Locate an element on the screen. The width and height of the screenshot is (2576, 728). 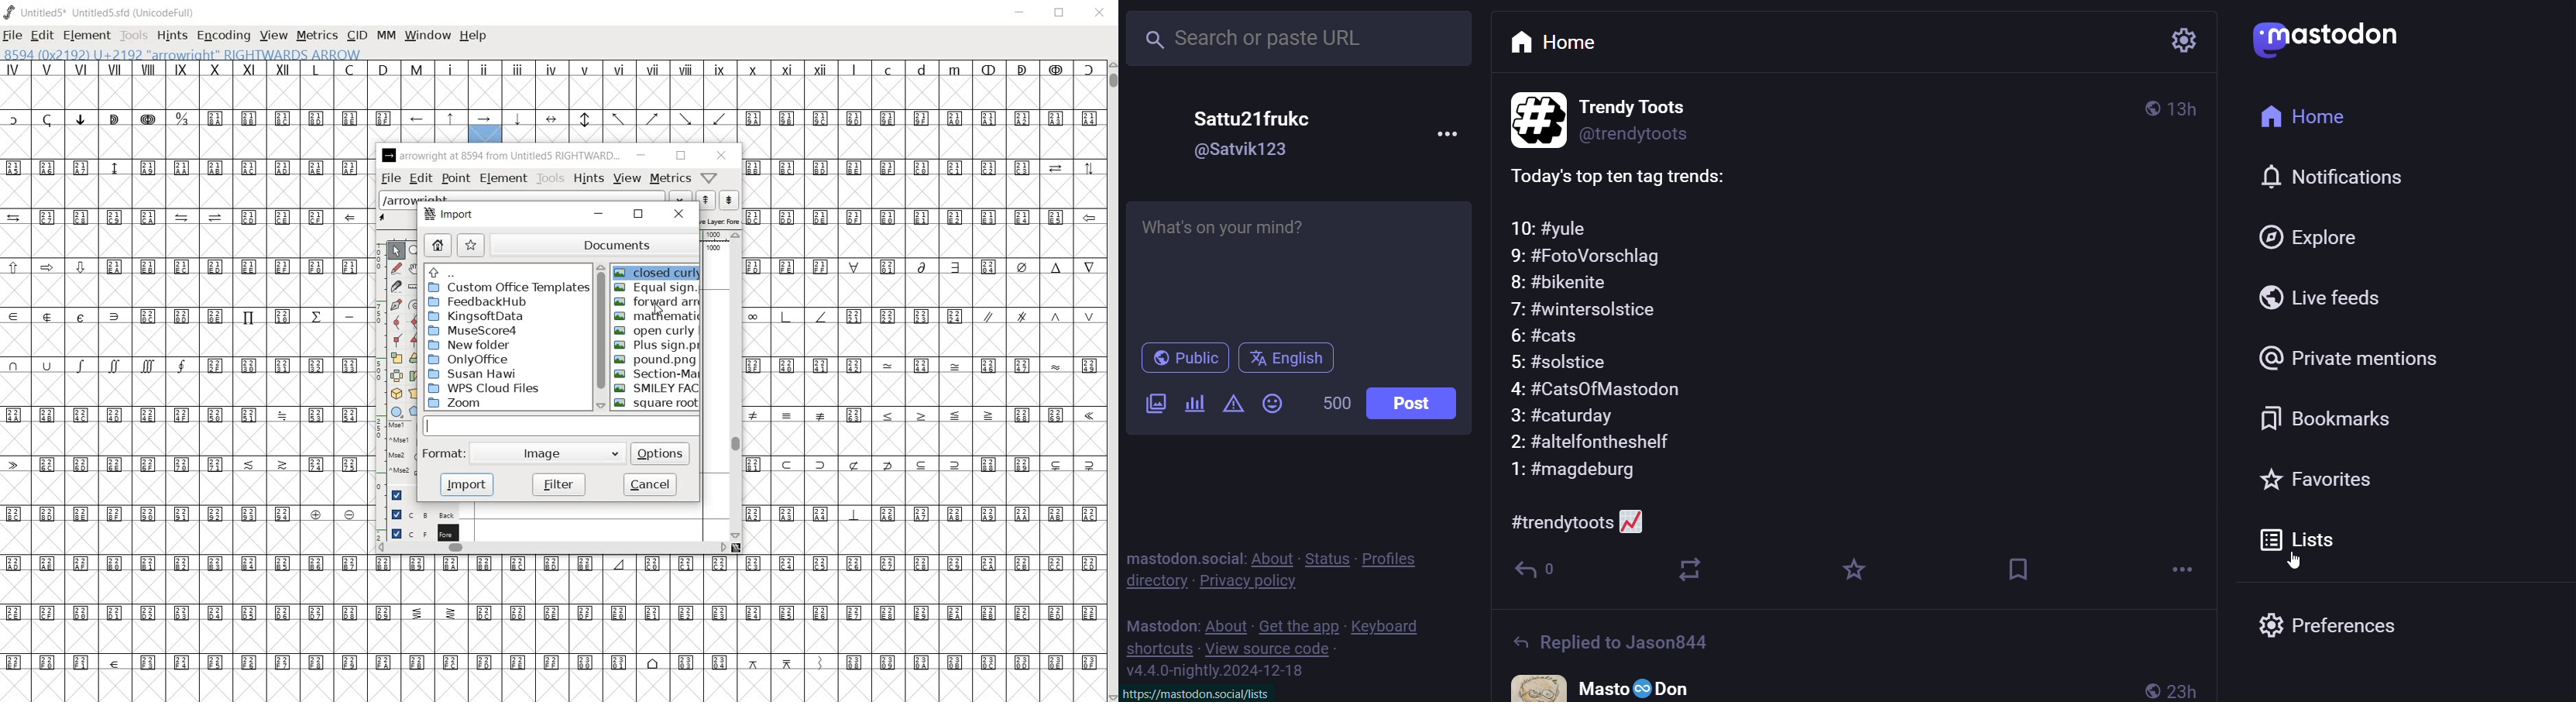
version is located at coordinates (1220, 669).